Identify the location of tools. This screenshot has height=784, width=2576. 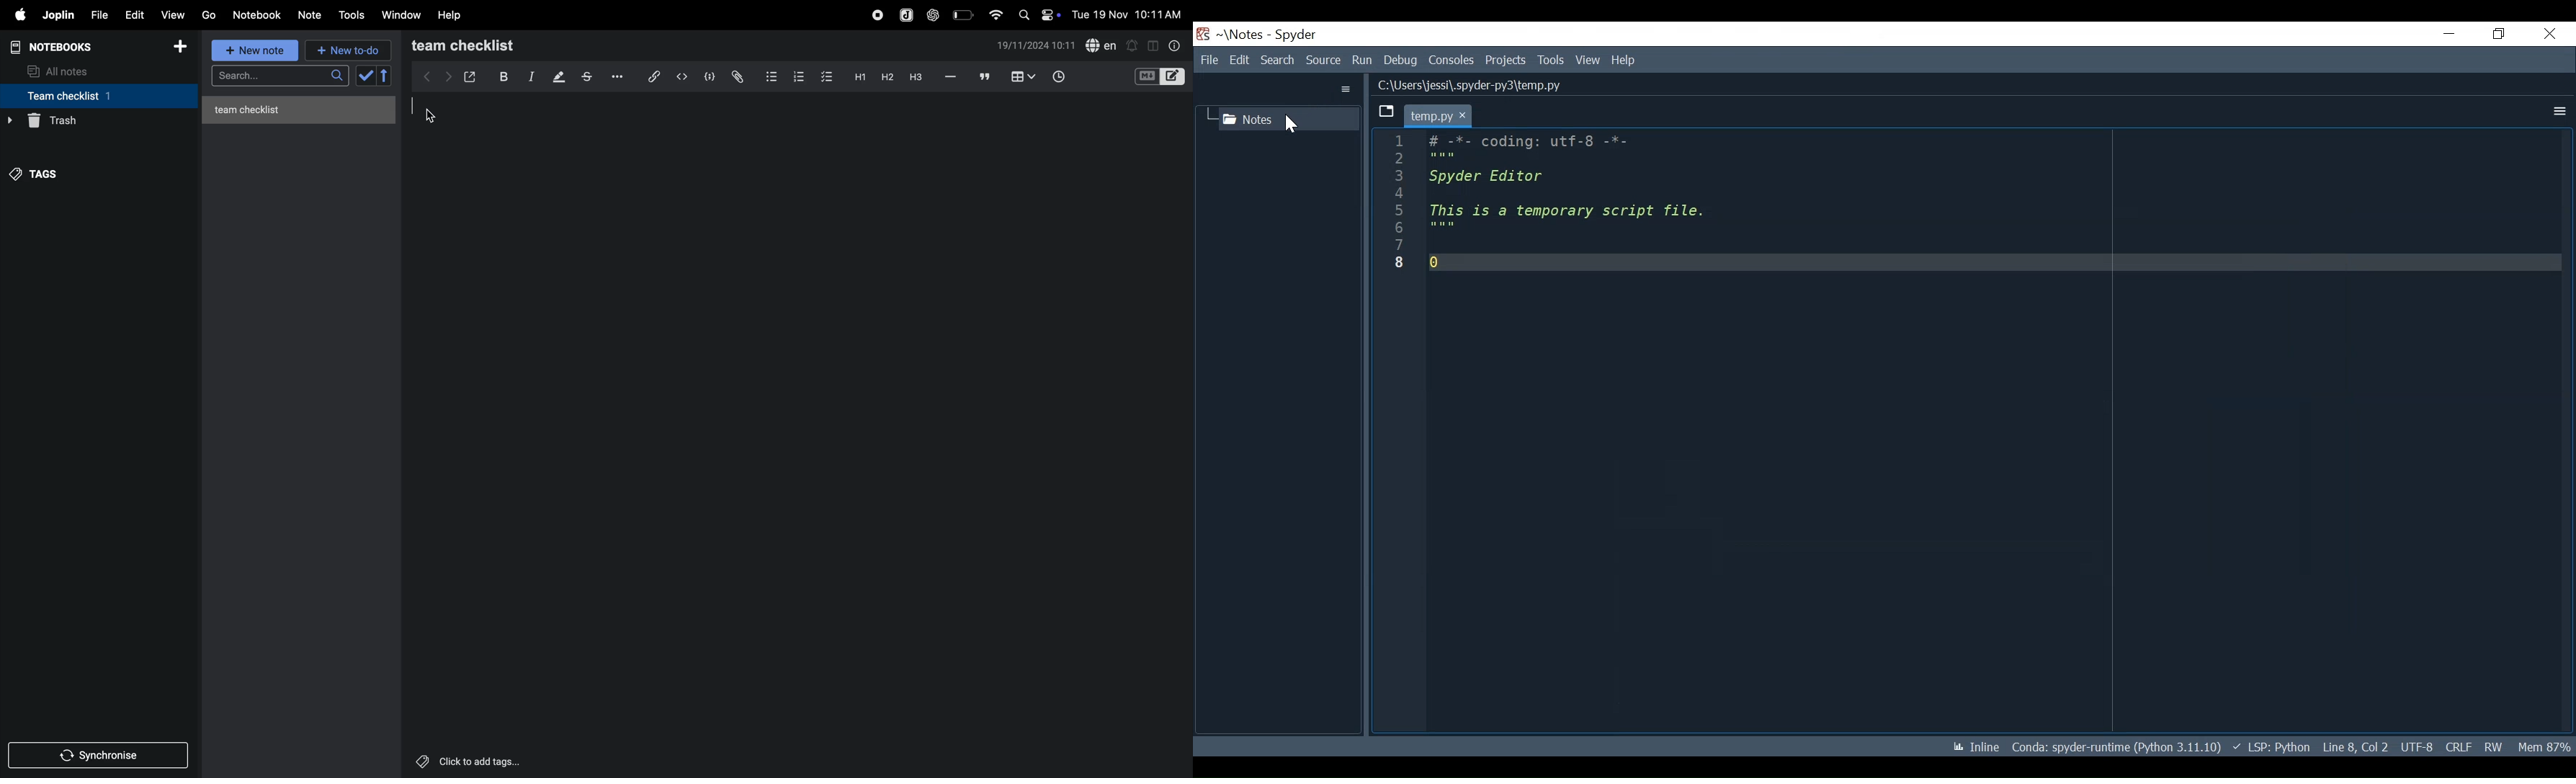
(353, 15).